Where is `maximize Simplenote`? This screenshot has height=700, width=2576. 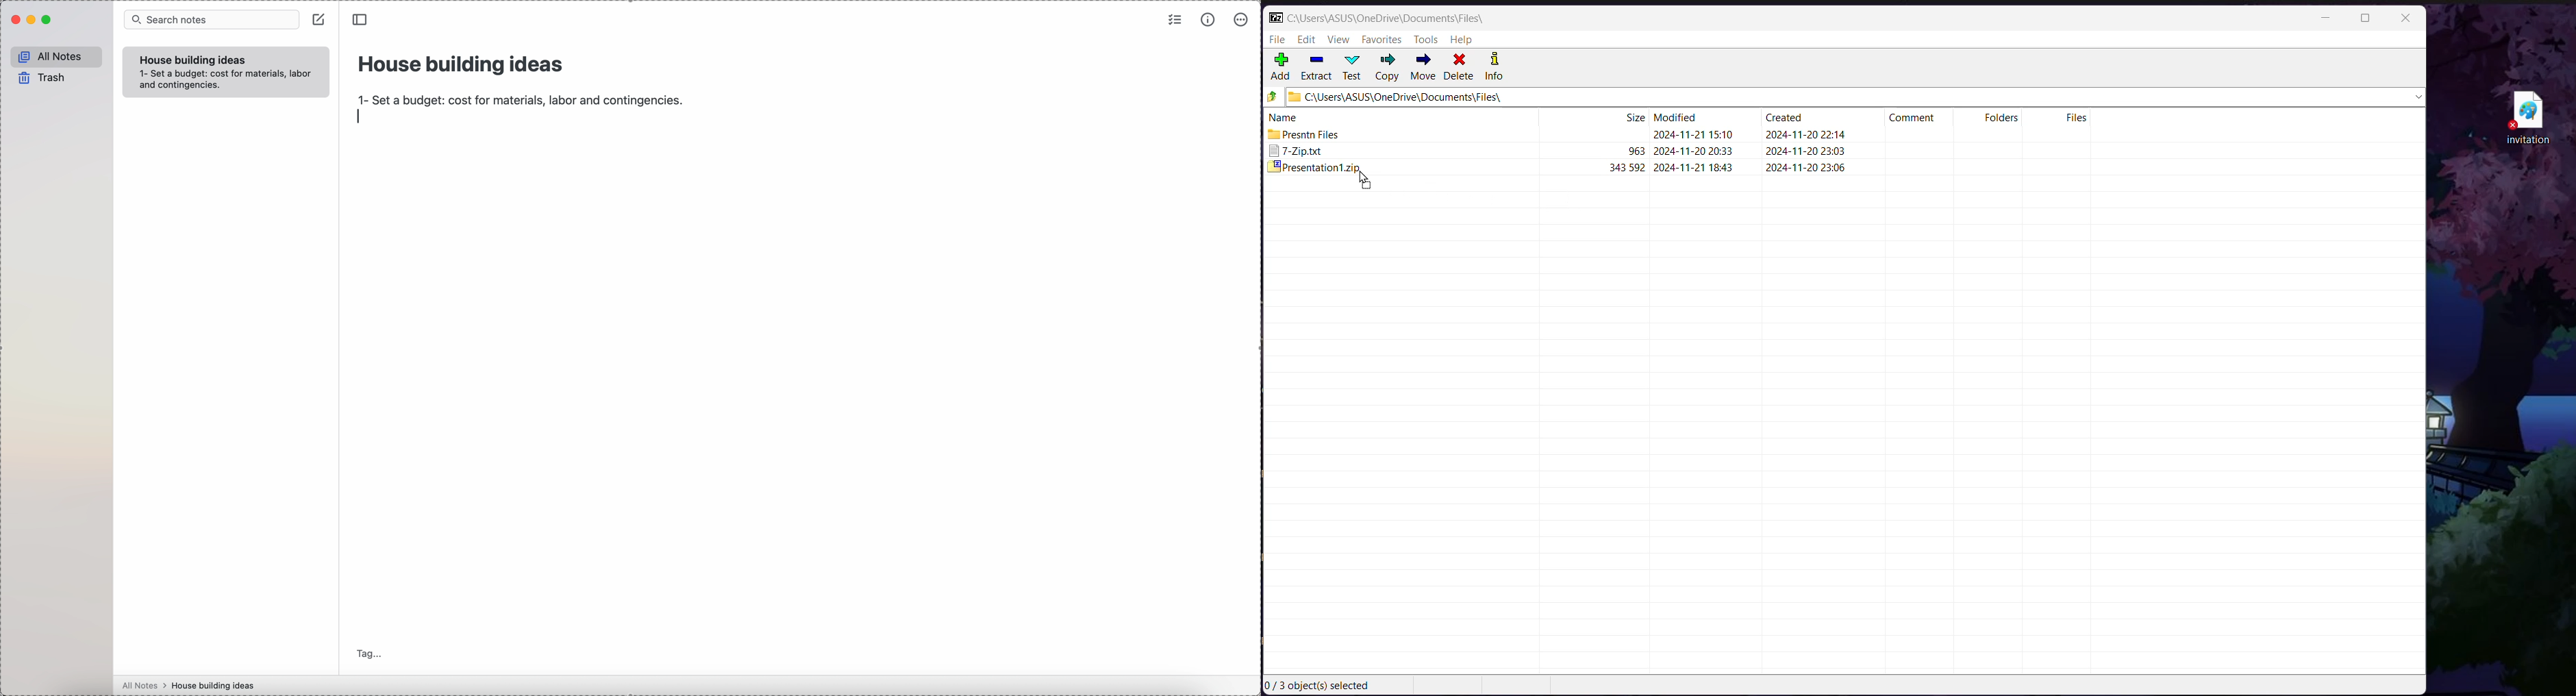
maximize Simplenote is located at coordinates (50, 20).